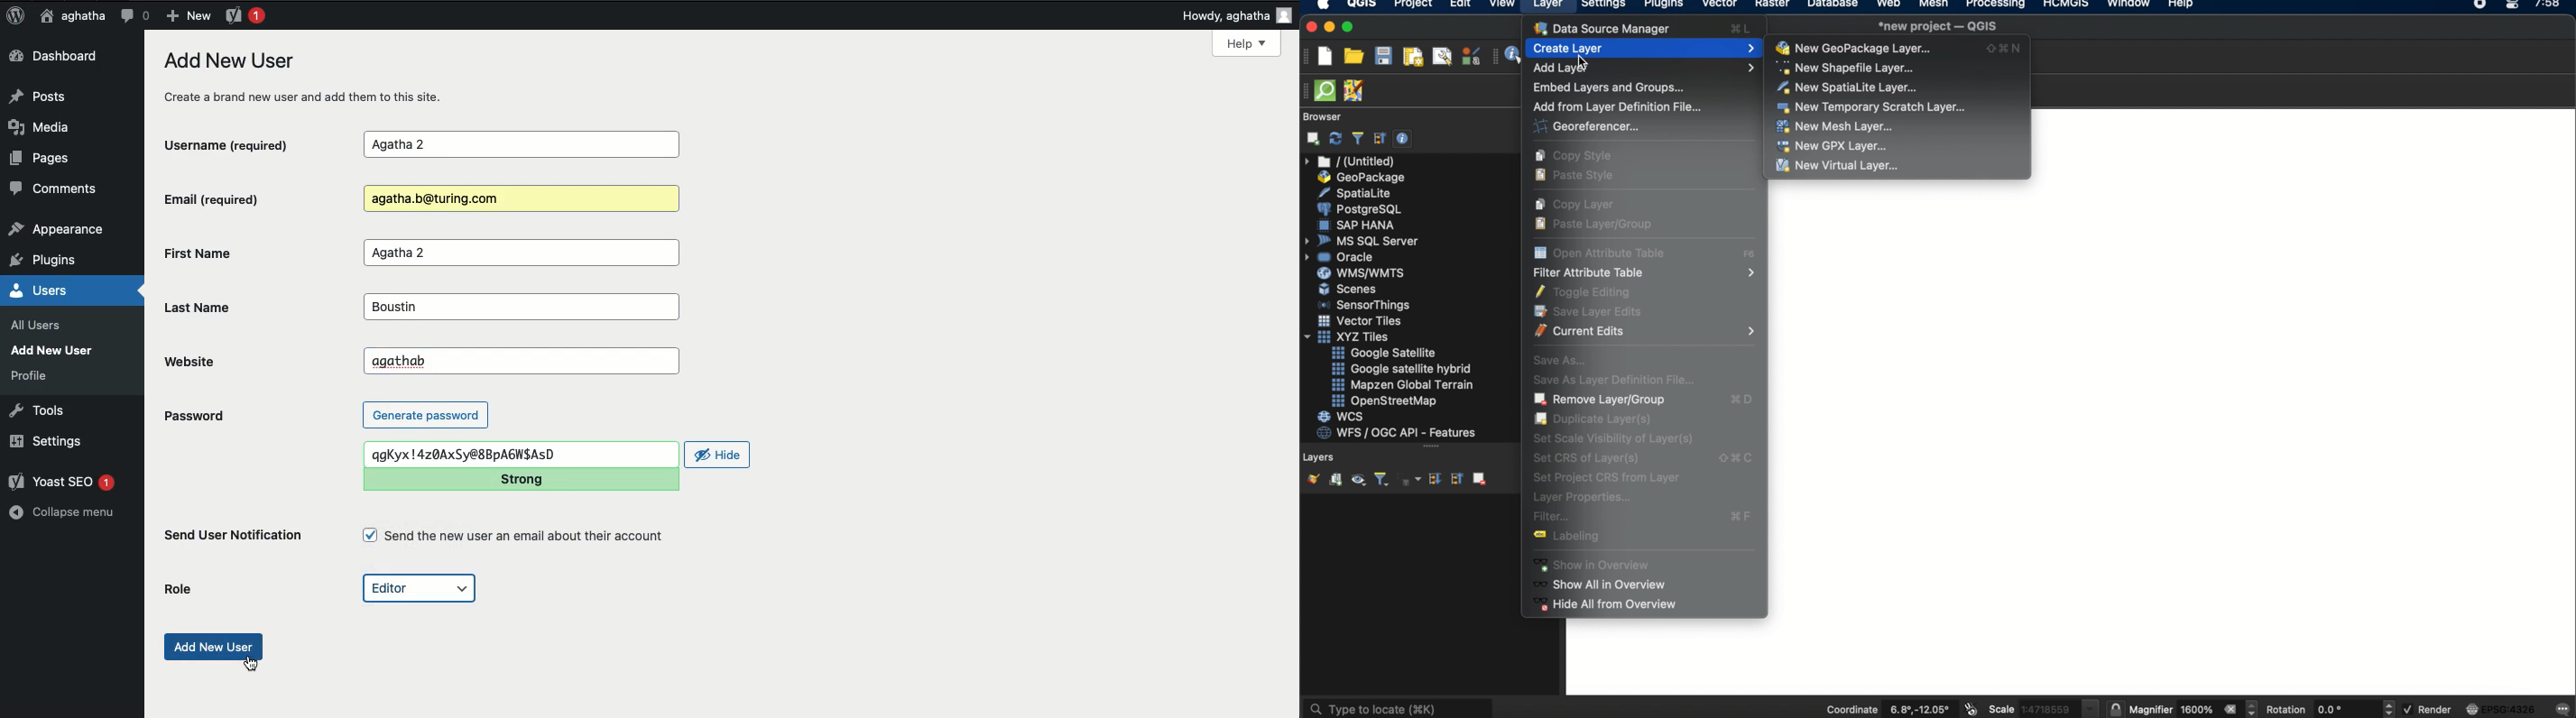  Describe the element at coordinates (1641, 28) in the screenshot. I see `data source manager` at that location.